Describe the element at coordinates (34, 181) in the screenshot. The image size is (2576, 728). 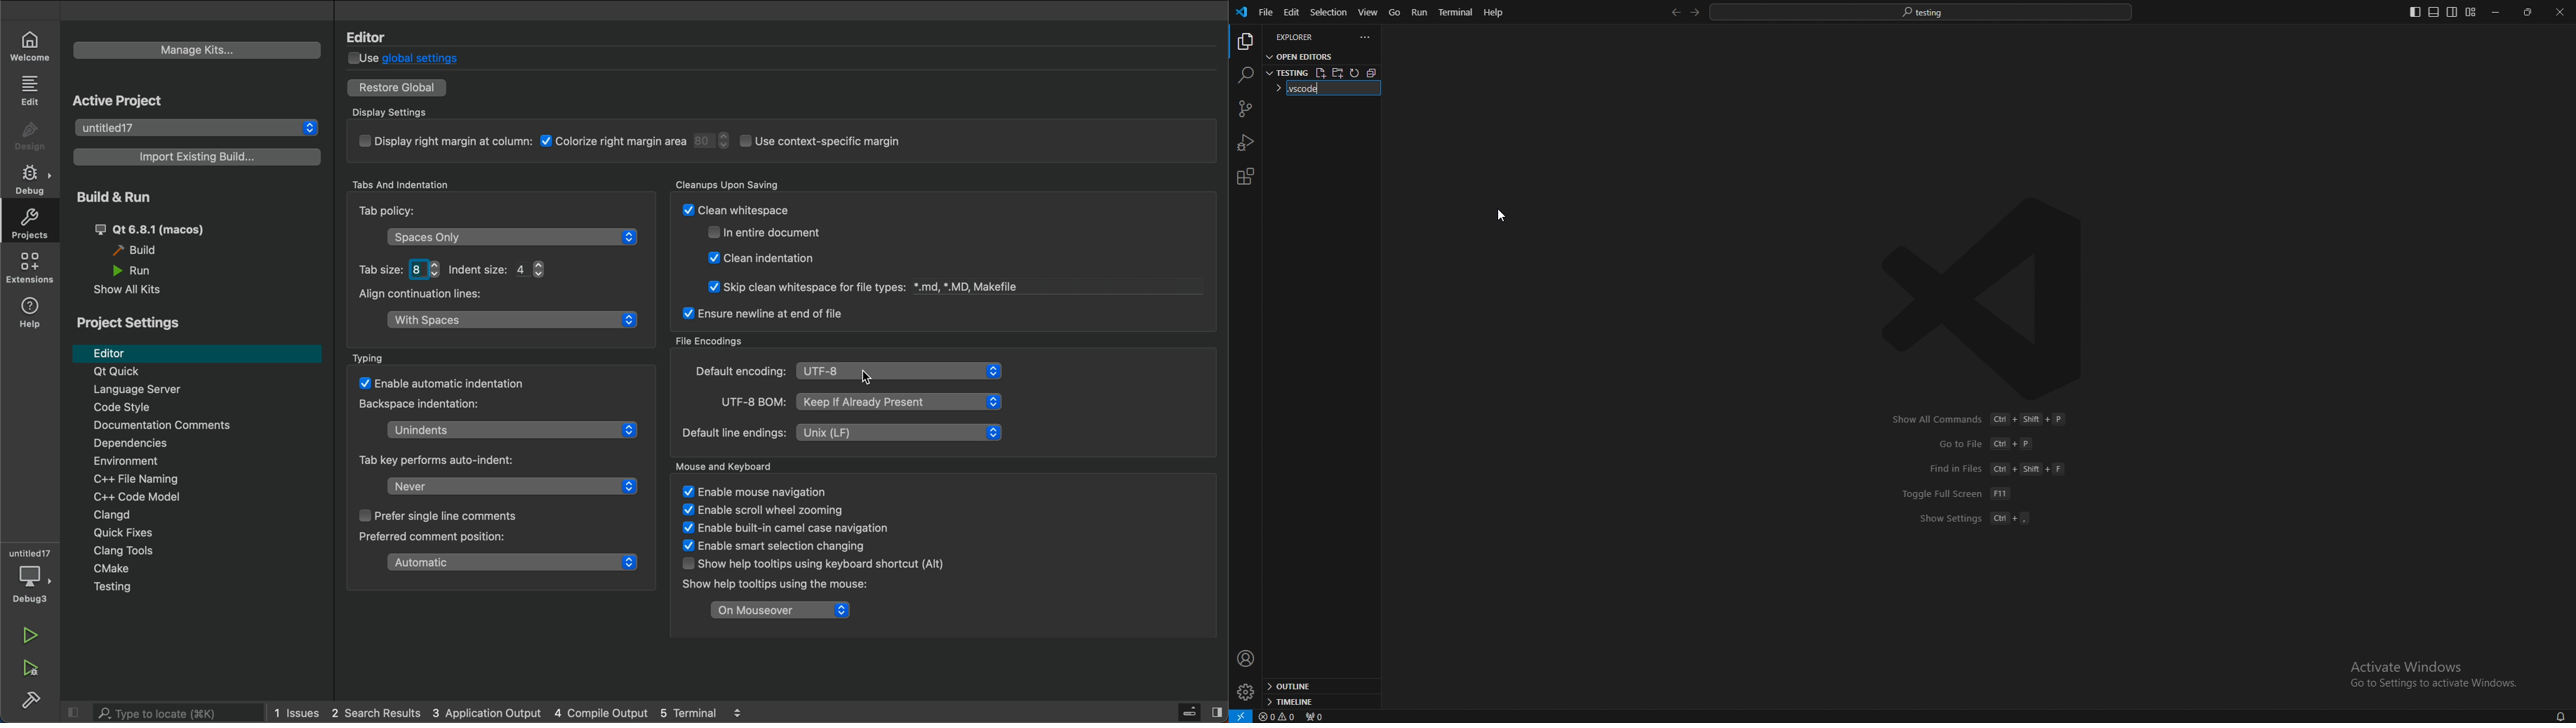
I see `debug` at that location.